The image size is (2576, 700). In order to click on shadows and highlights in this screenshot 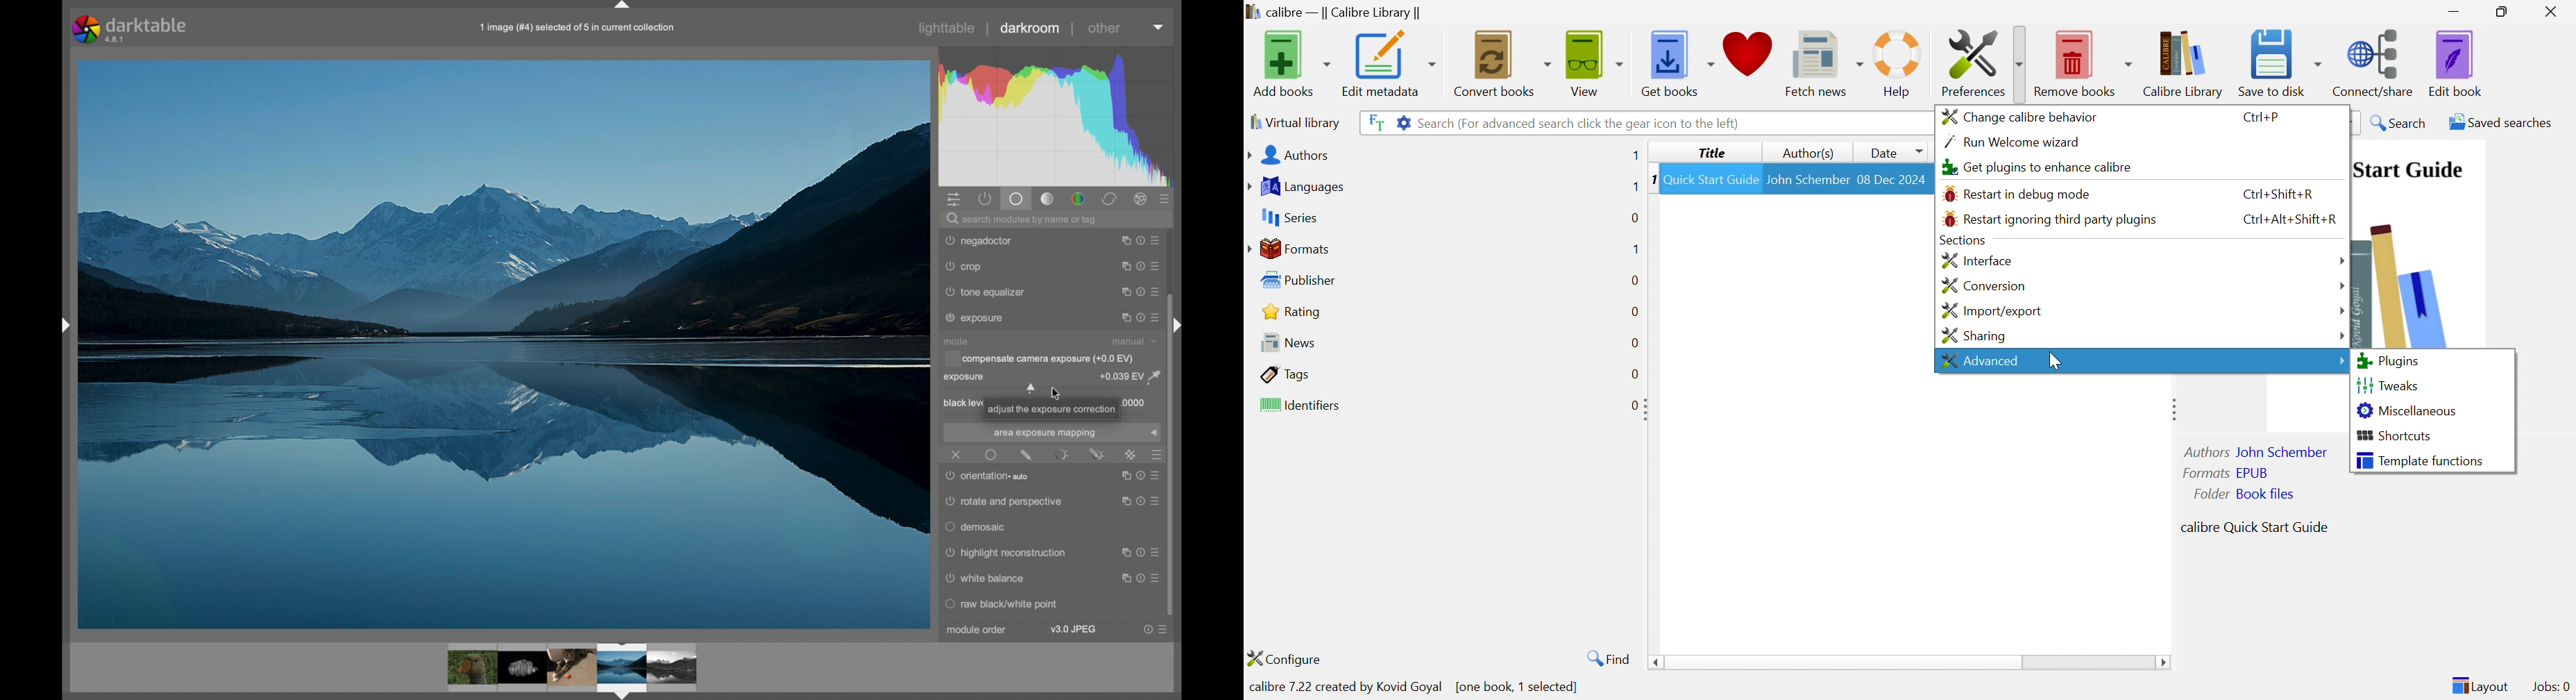, I will do `click(1005, 266)`.